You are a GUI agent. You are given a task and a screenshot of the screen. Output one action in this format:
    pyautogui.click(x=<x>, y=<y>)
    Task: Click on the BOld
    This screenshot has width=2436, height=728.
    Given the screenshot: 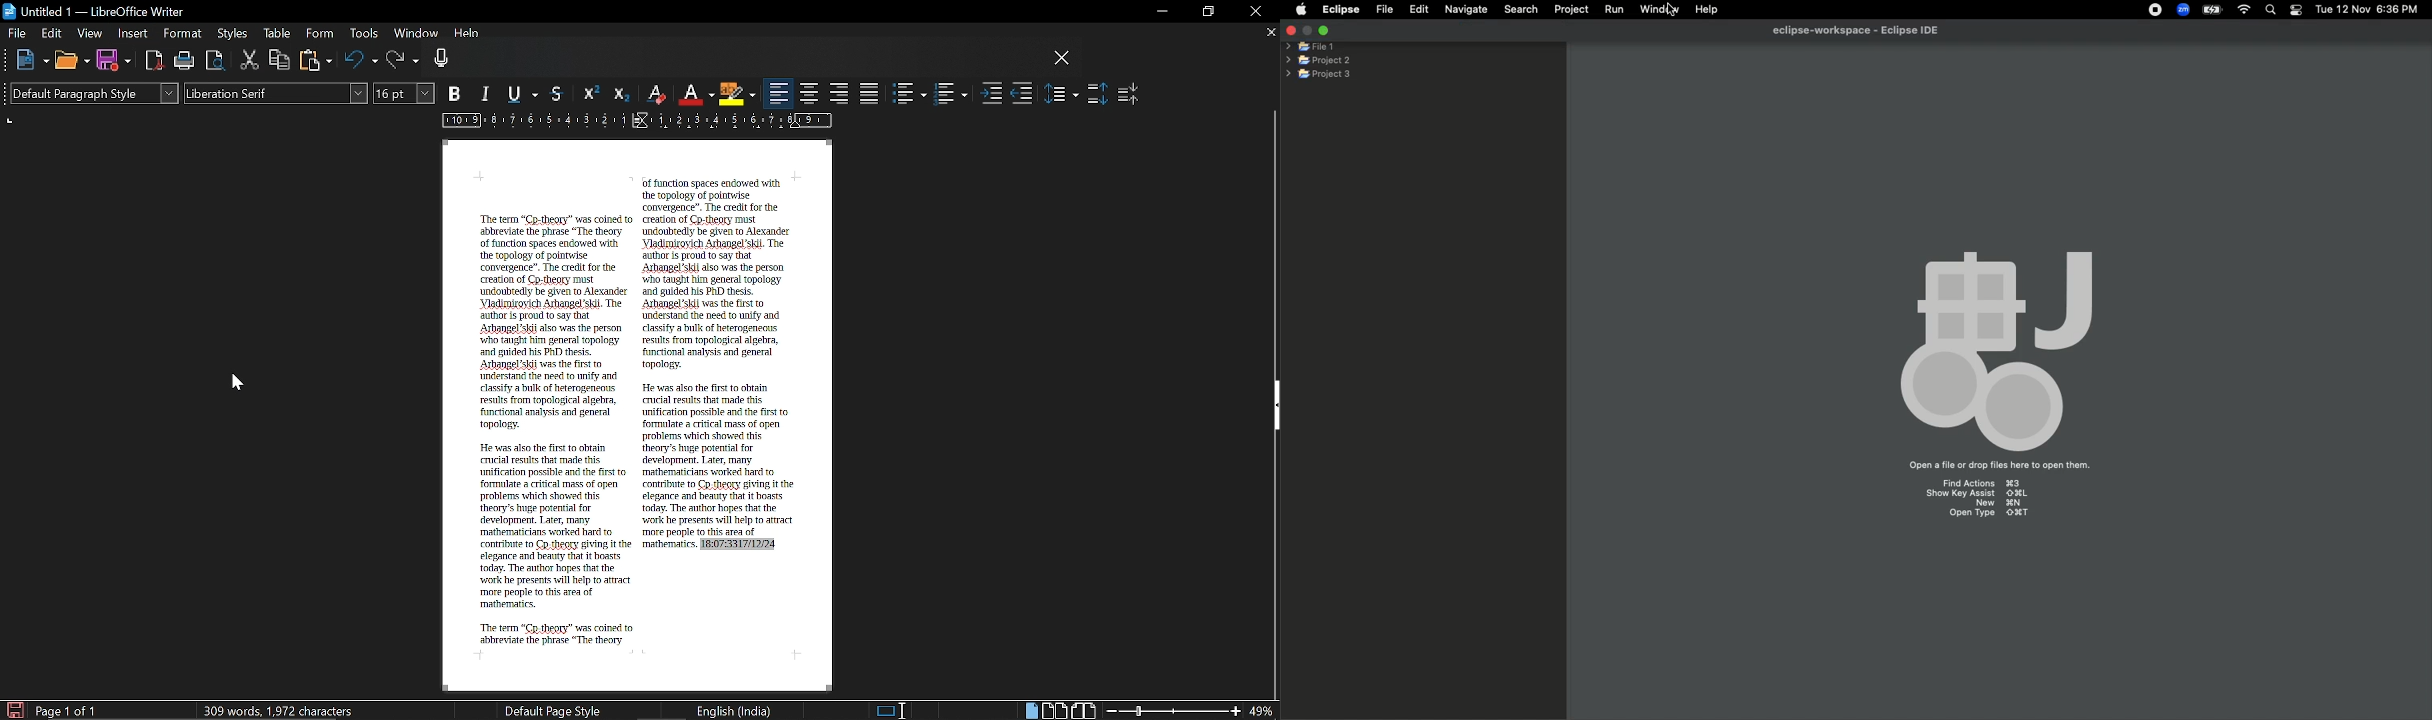 What is the action you would take?
    pyautogui.click(x=457, y=93)
    